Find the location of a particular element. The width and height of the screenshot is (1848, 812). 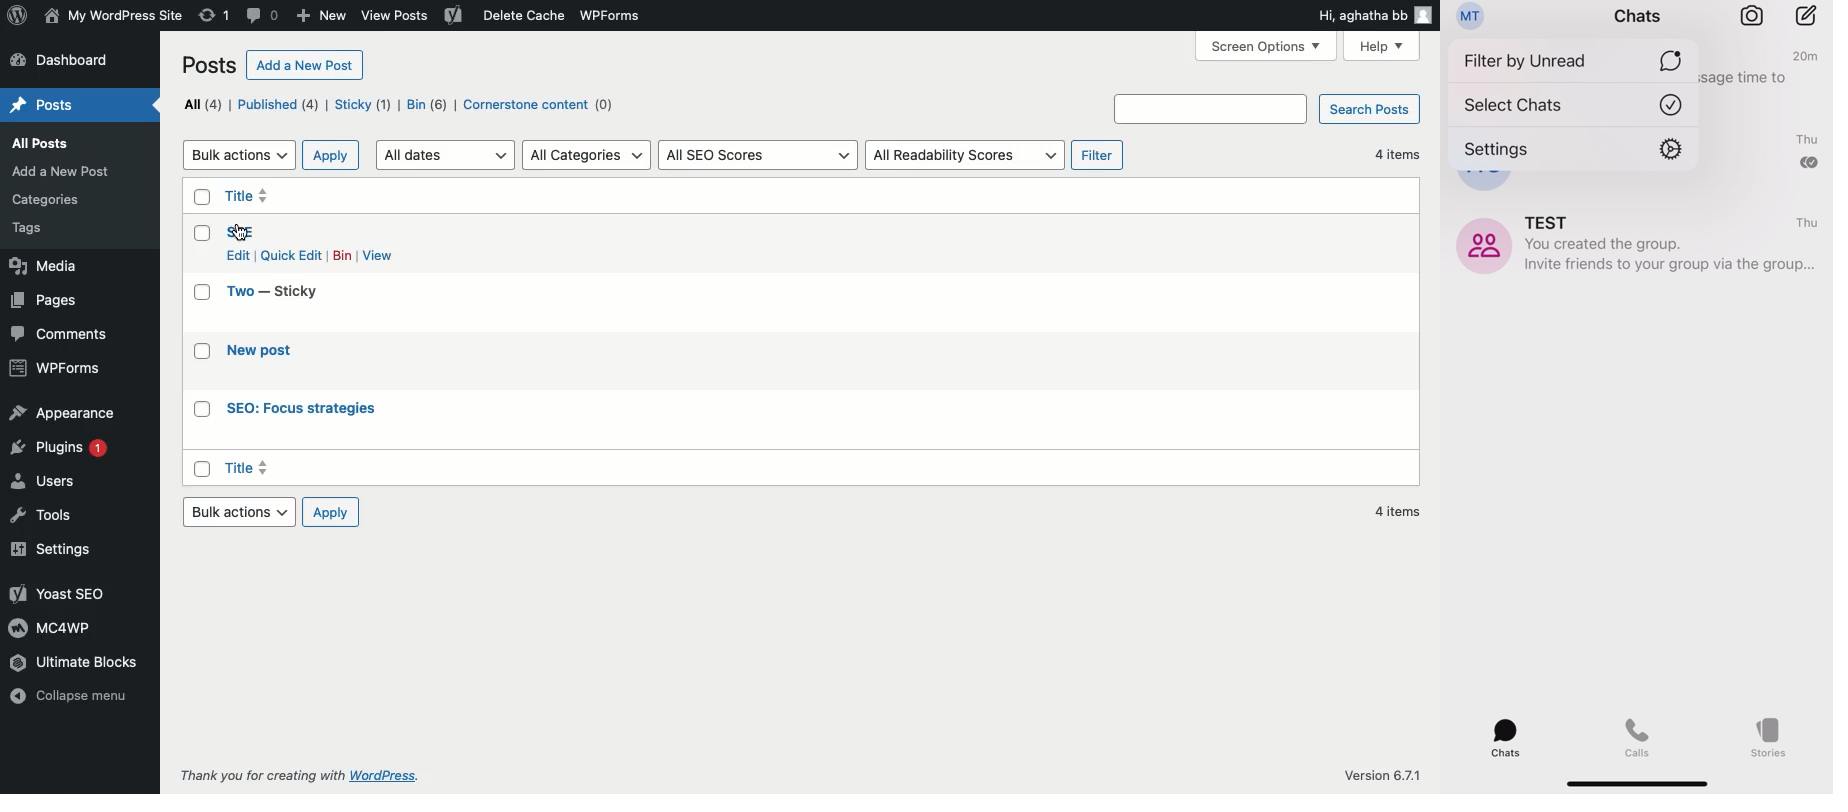

rework is located at coordinates (215, 16).